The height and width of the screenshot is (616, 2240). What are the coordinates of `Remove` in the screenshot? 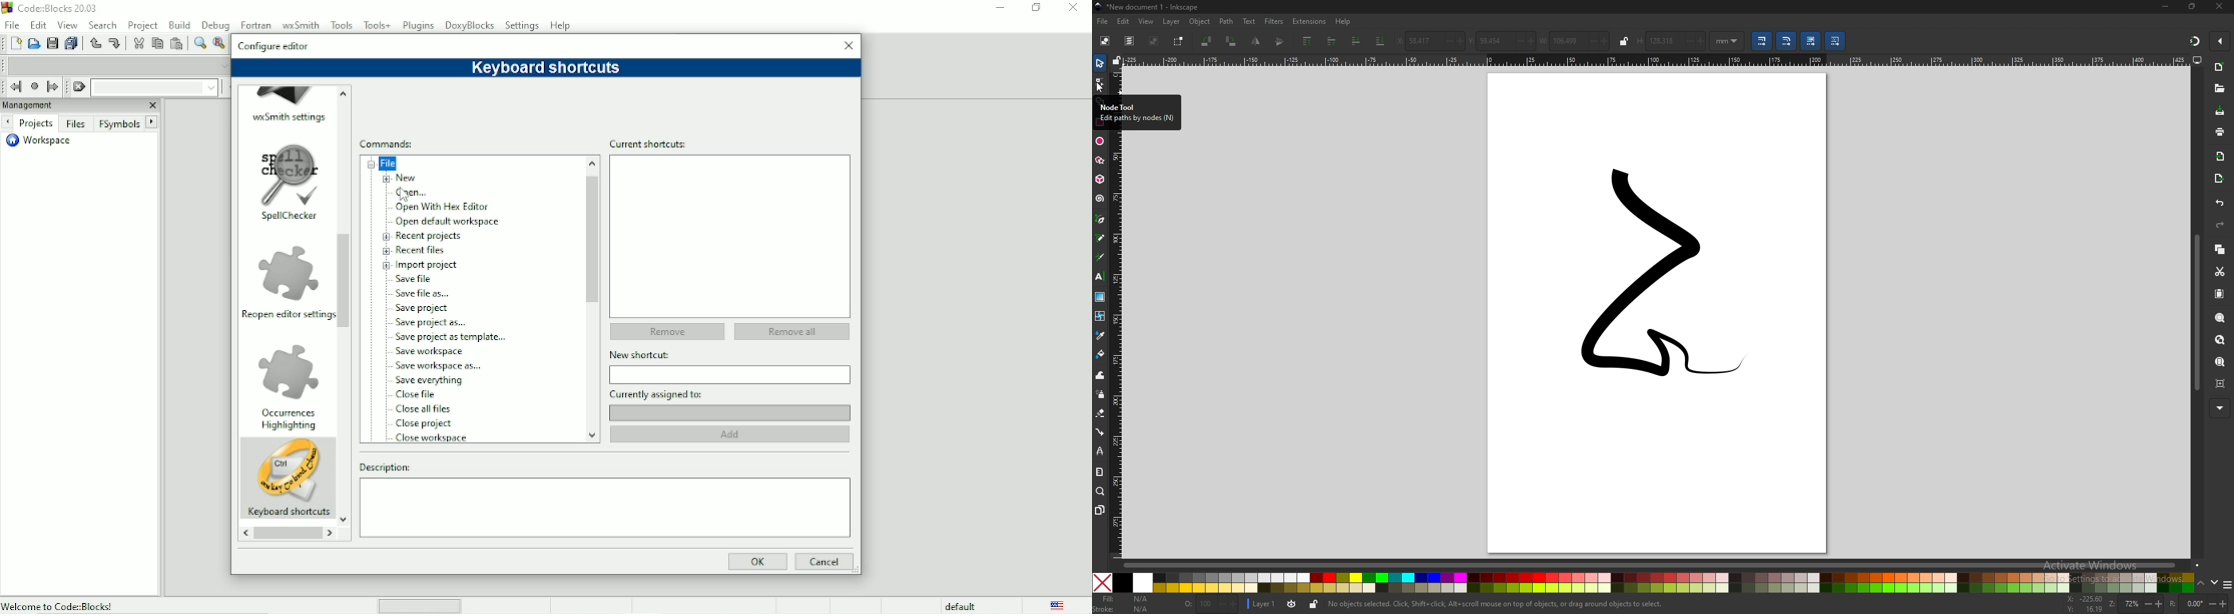 It's located at (665, 332).